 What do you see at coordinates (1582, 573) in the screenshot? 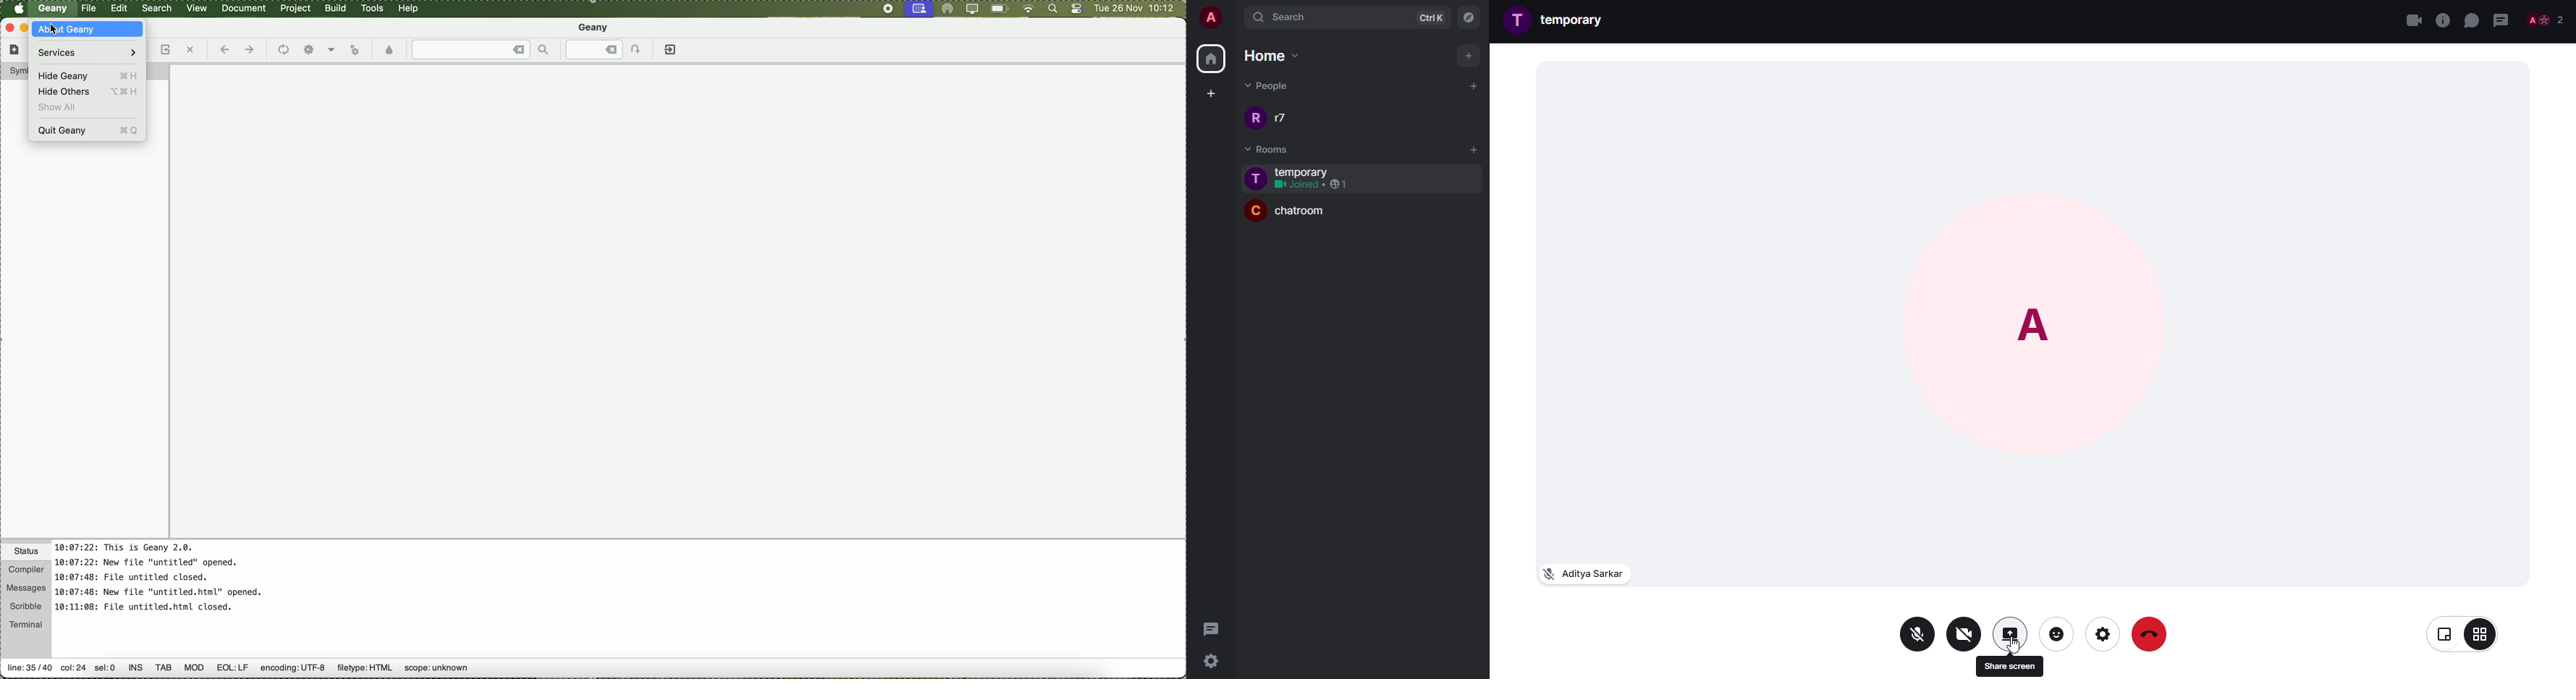
I see `mic off` at bounding box center [1582, 573].